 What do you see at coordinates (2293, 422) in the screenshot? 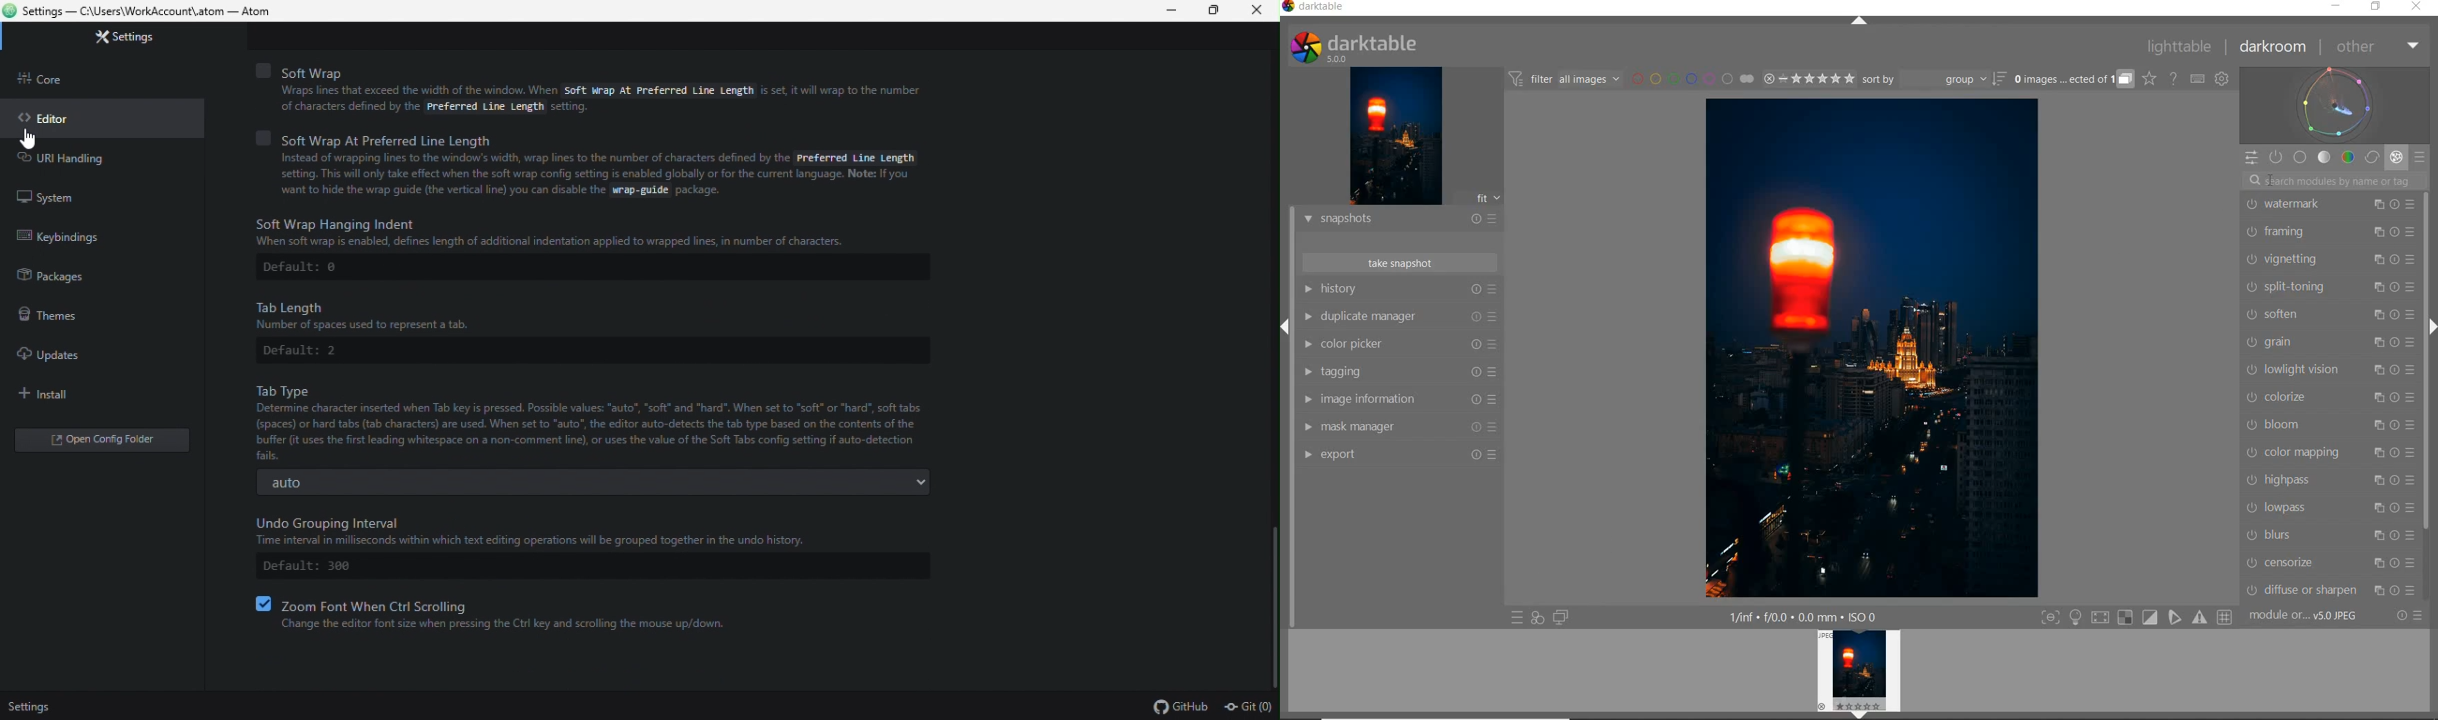
I see `BLOOM` at bounding box center [2293, 422].